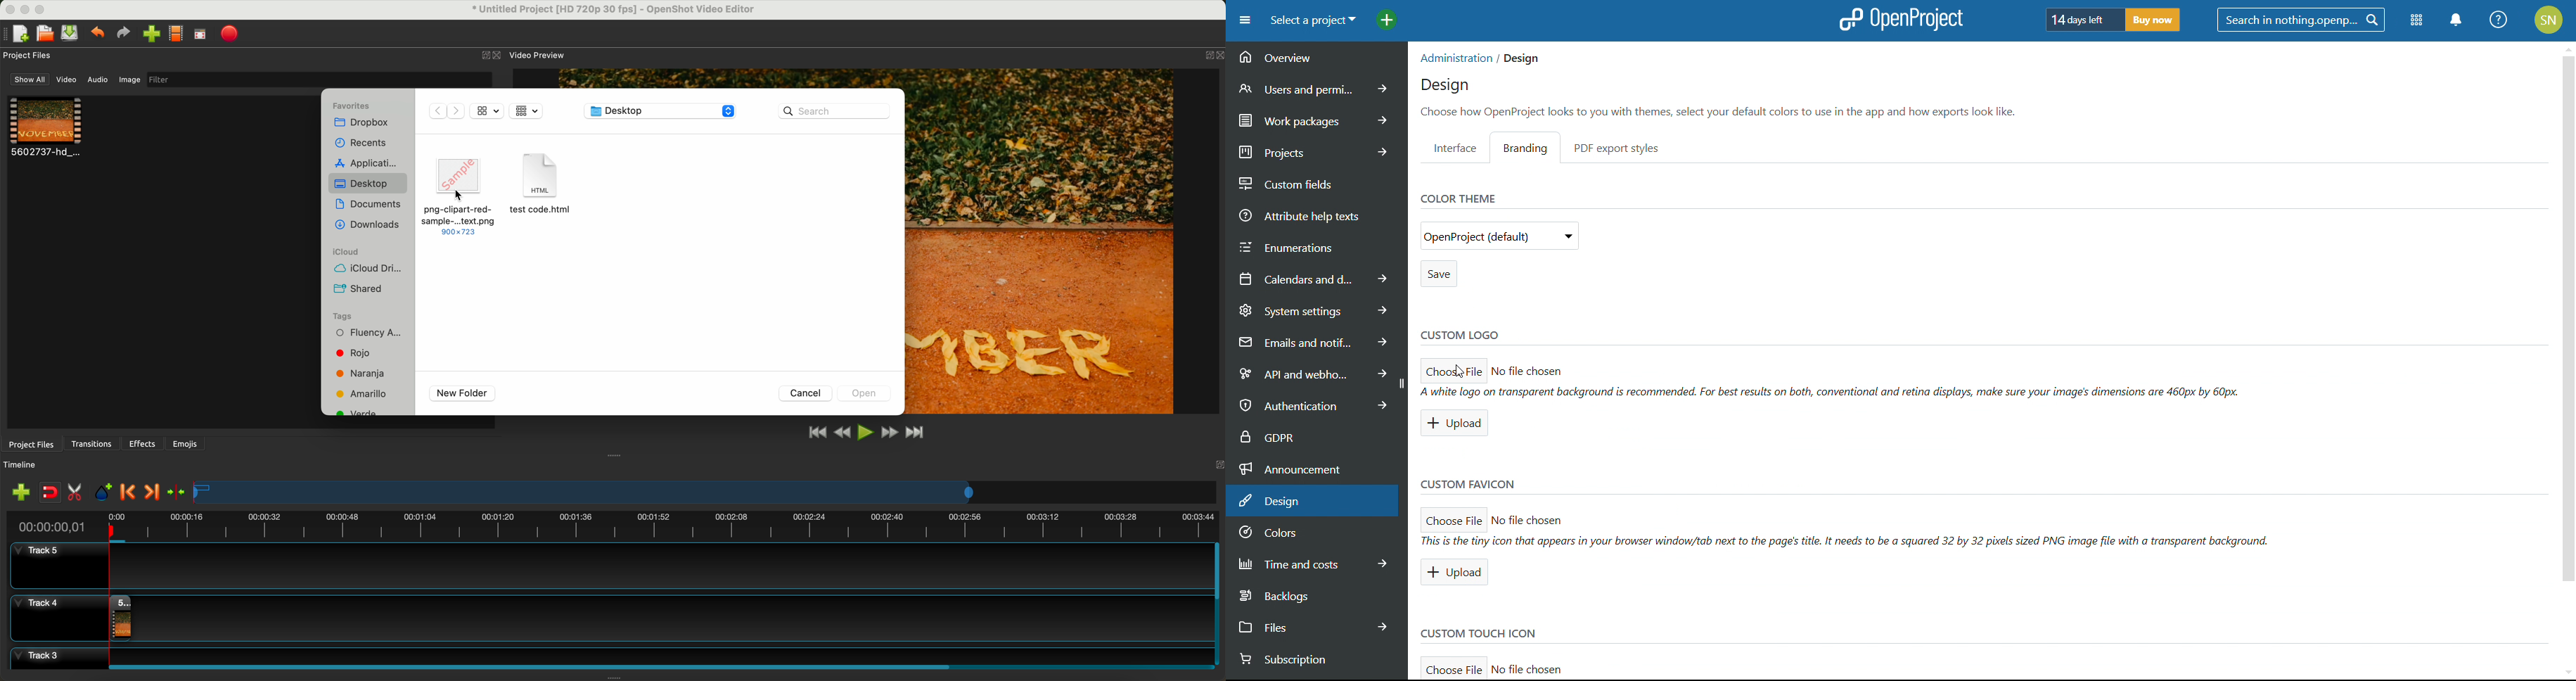 The image size is (2576, 700). Describe the element at coordinates (1456, 198) in the screenshot. I see `color theme` at that location.